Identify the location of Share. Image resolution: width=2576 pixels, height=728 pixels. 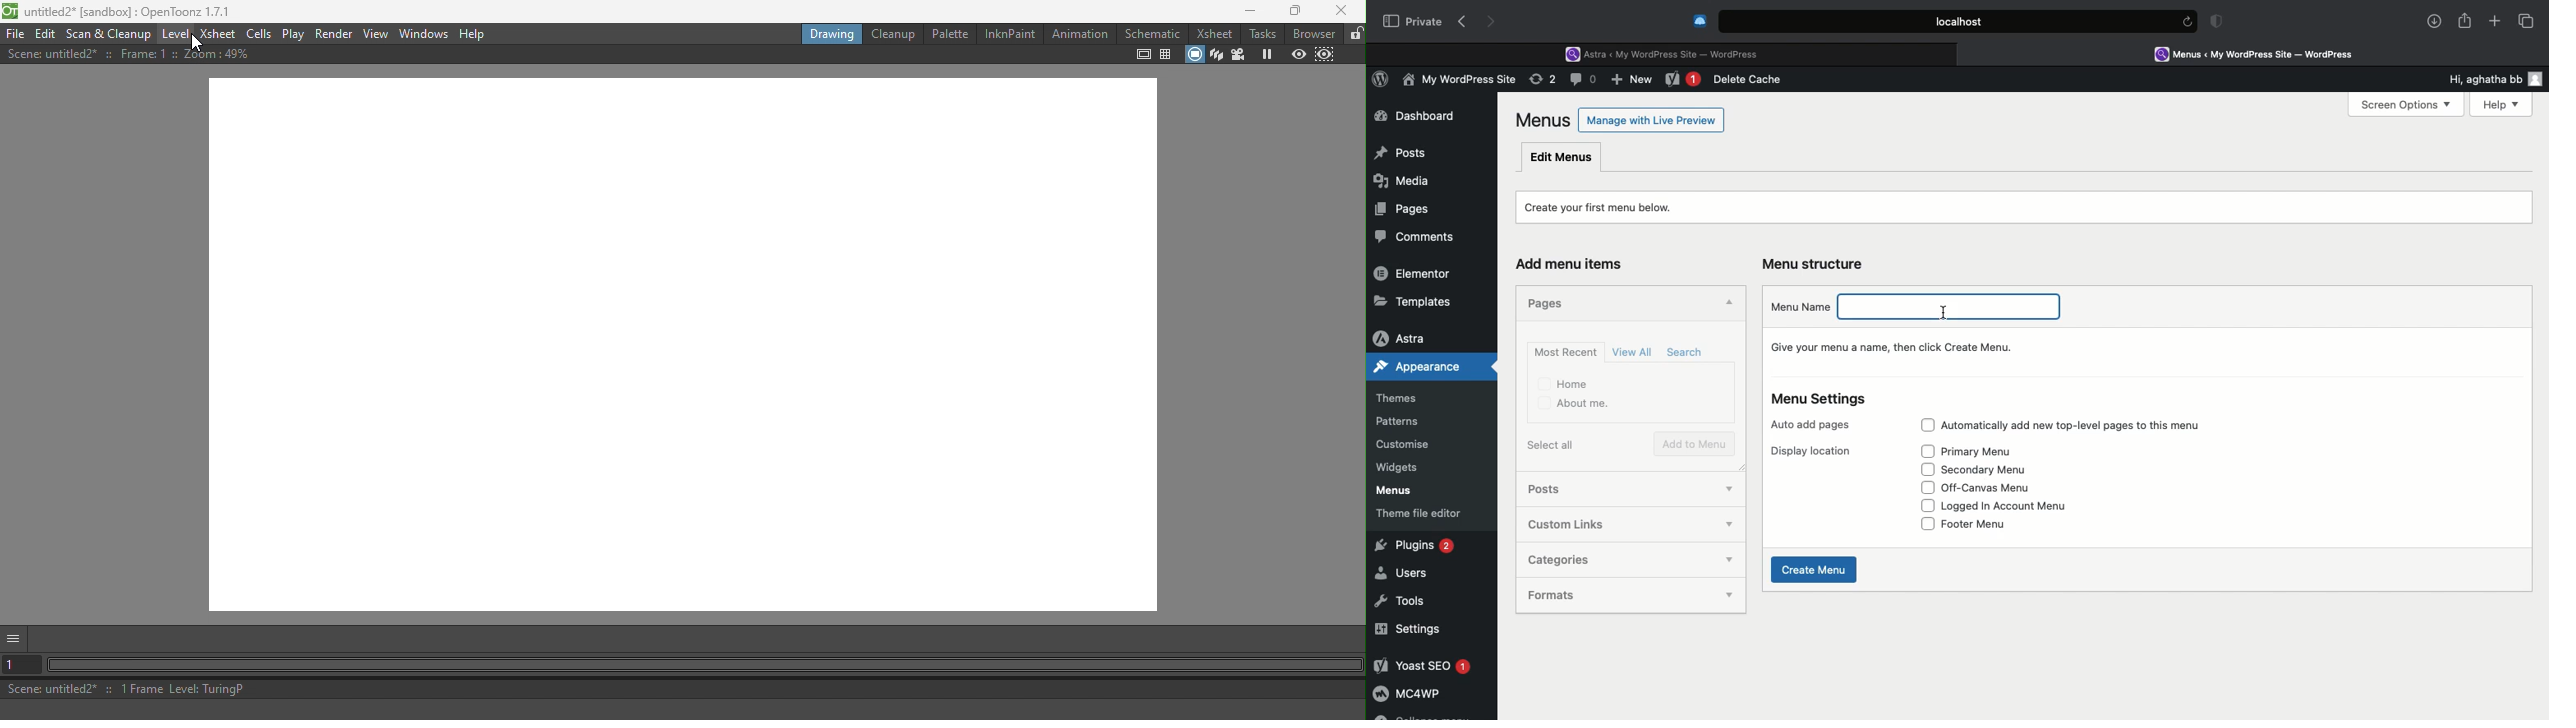
(2466, 21).